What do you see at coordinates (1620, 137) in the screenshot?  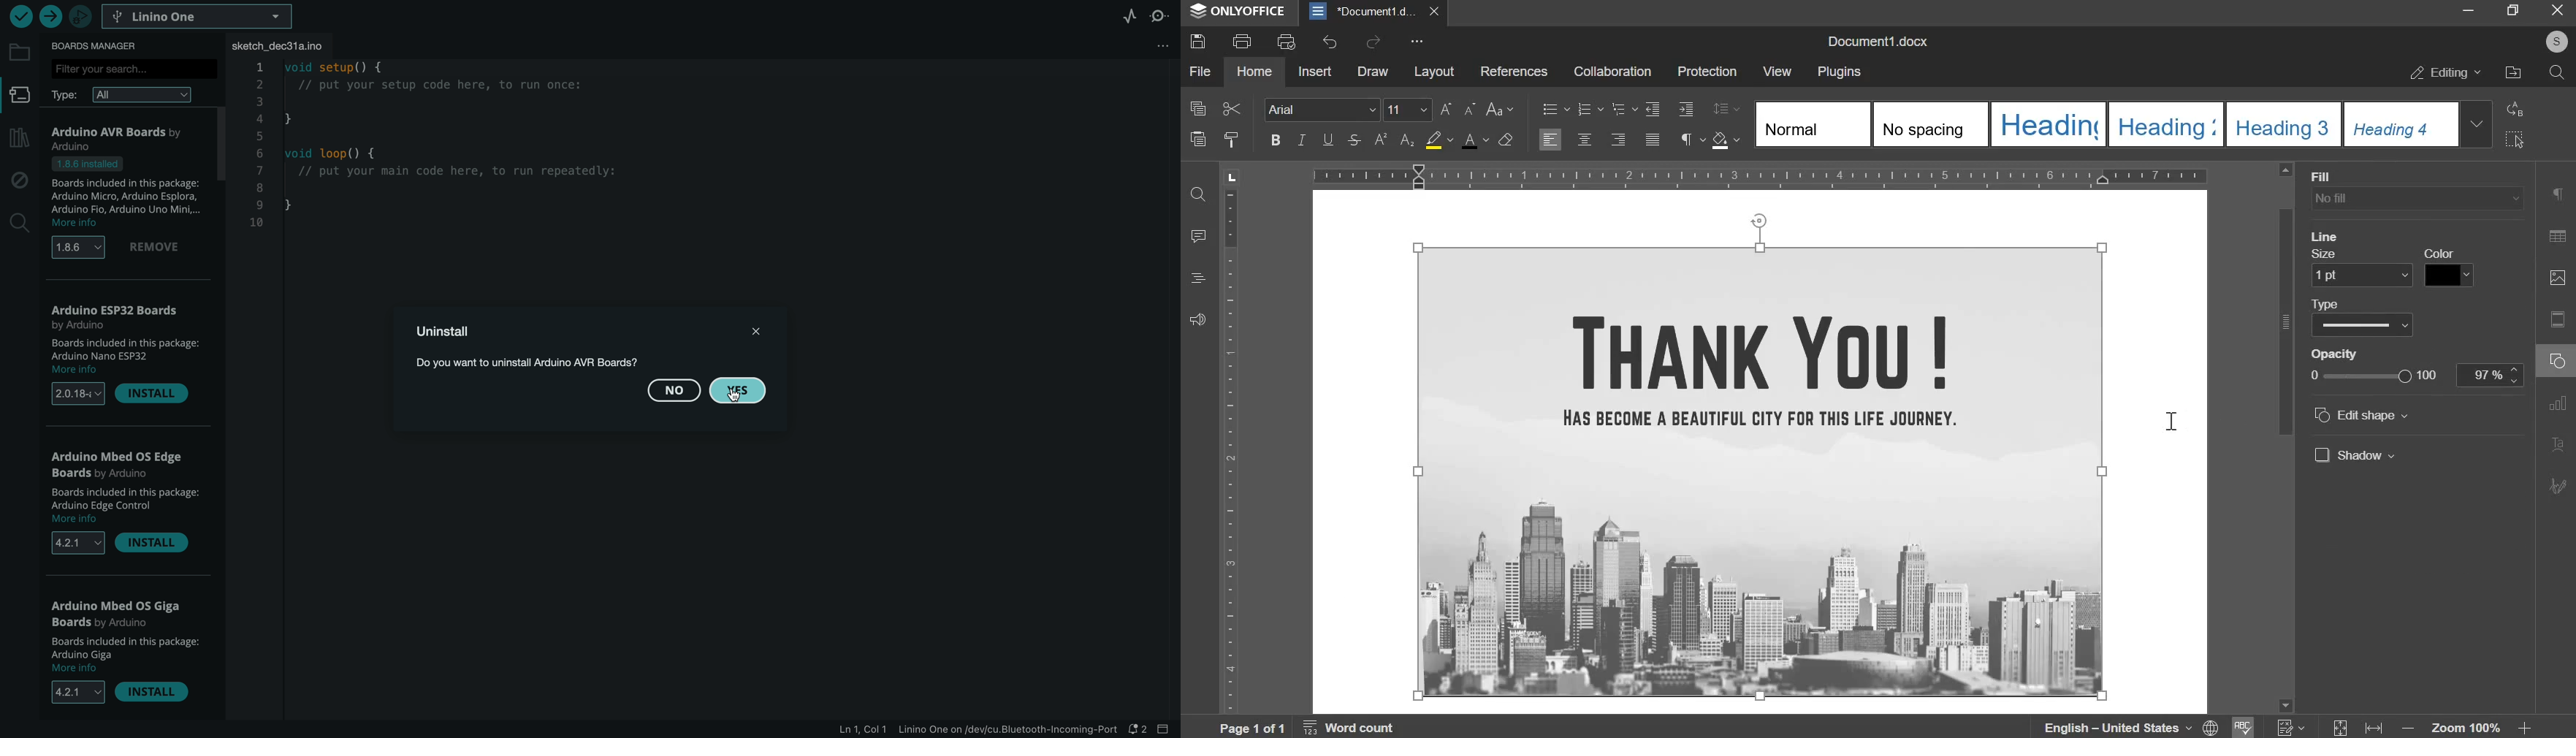 I see `align right` at bounding box center [1620, 137].